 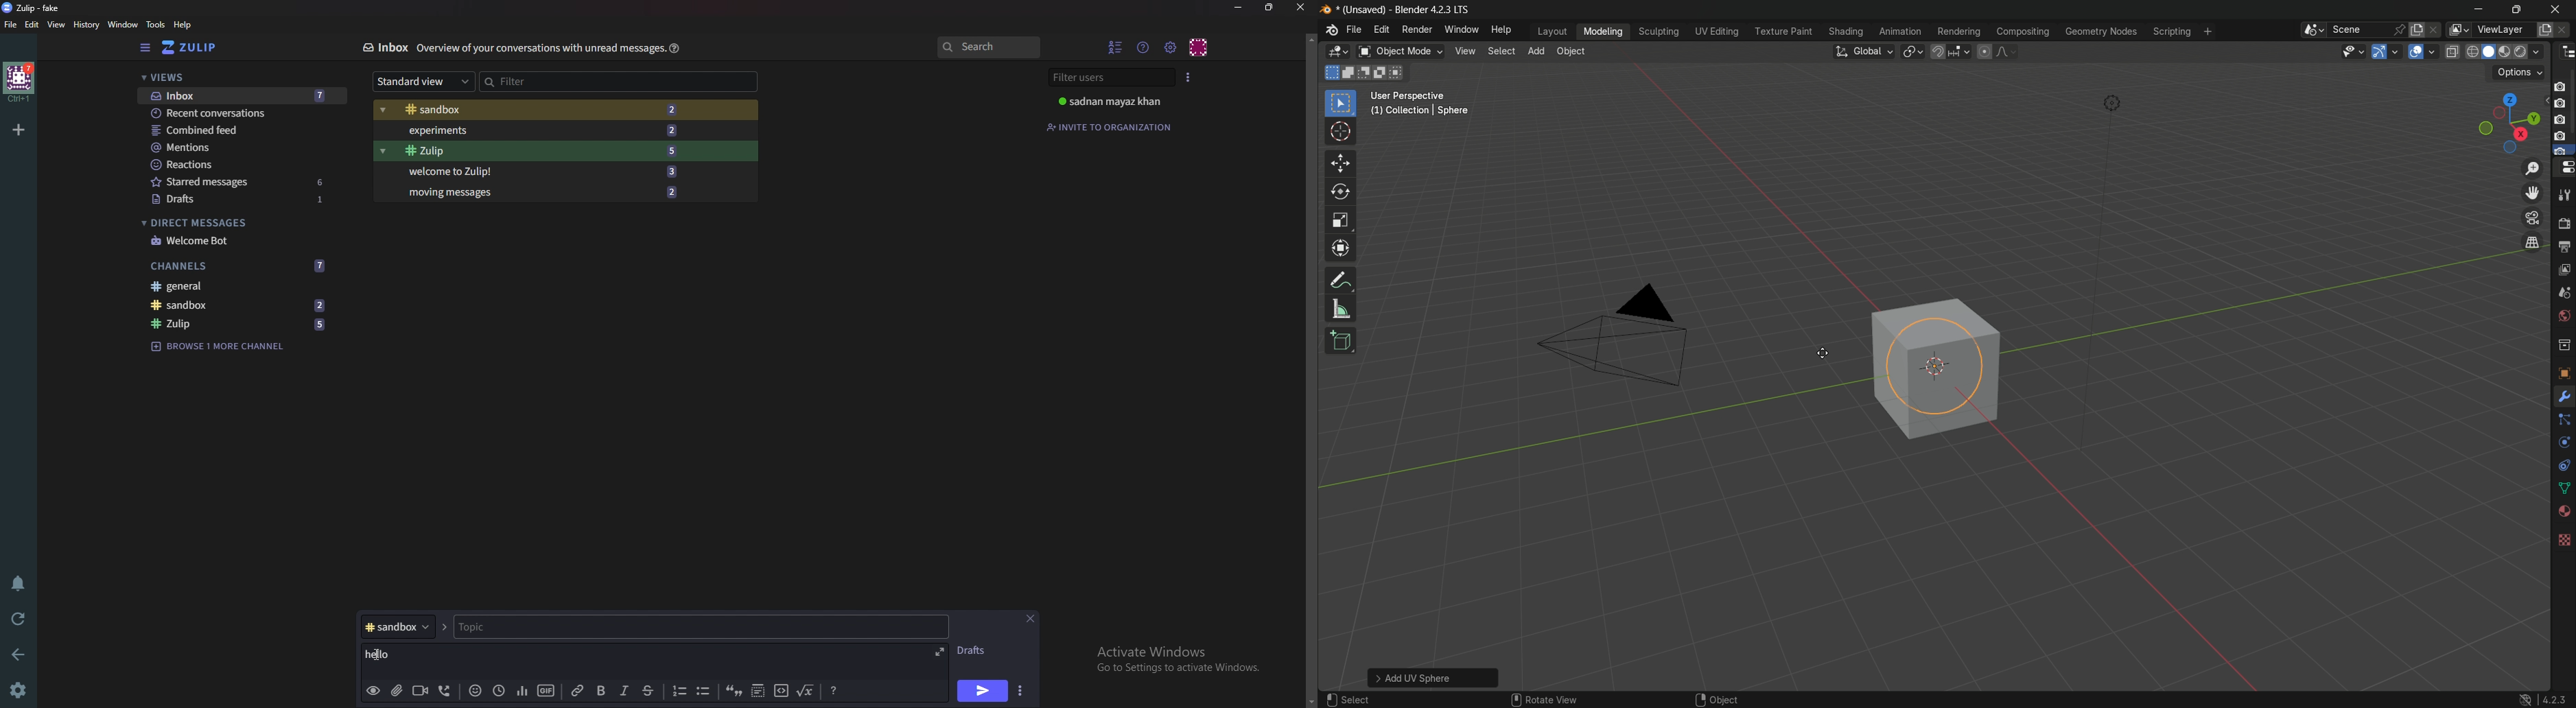 I want to click on poll, so click(x=524, y=691).